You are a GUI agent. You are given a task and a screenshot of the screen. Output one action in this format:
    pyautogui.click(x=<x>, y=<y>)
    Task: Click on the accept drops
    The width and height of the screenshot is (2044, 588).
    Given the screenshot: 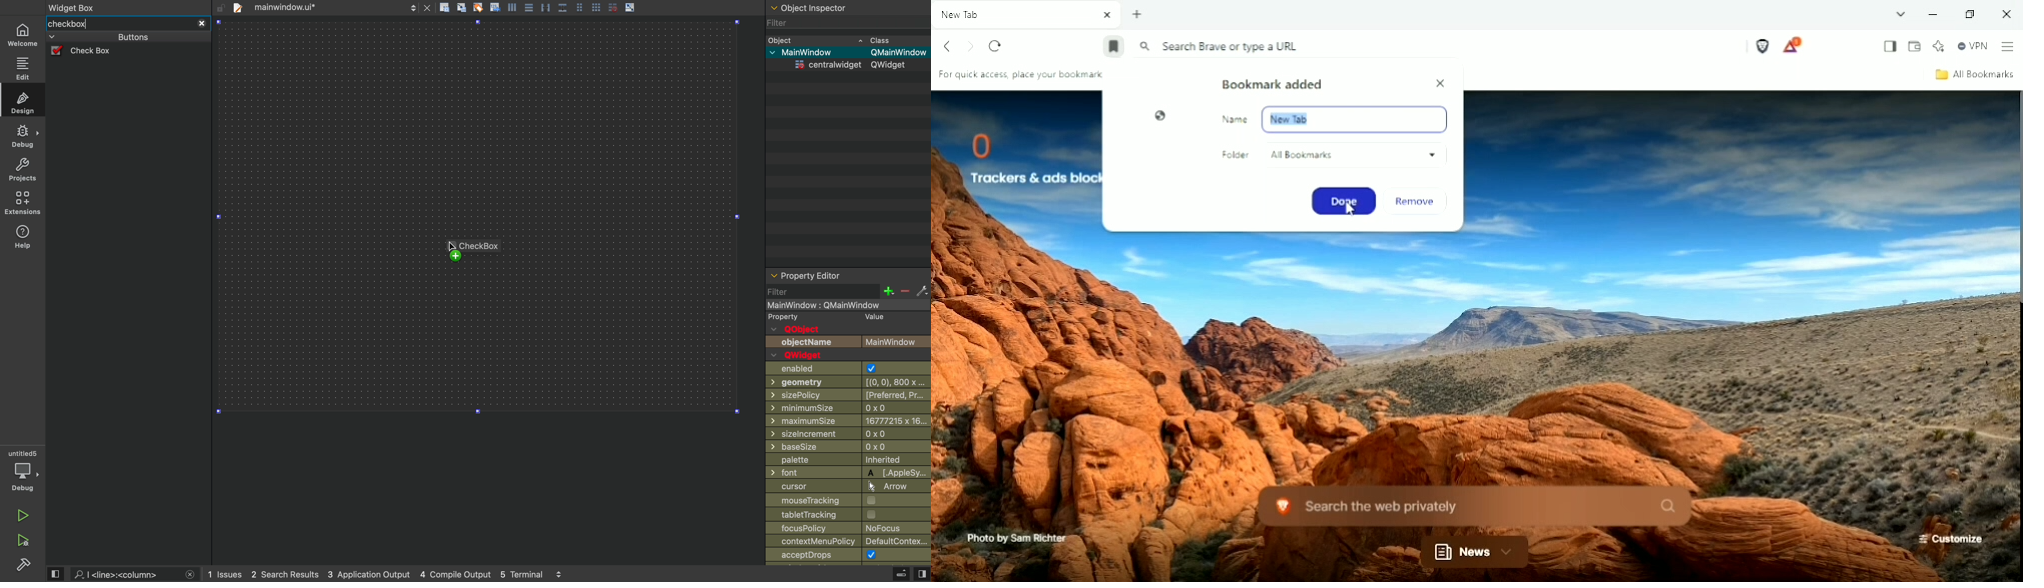 What is the action you would take?
    pyautogui.click(x=835, y=555)
    